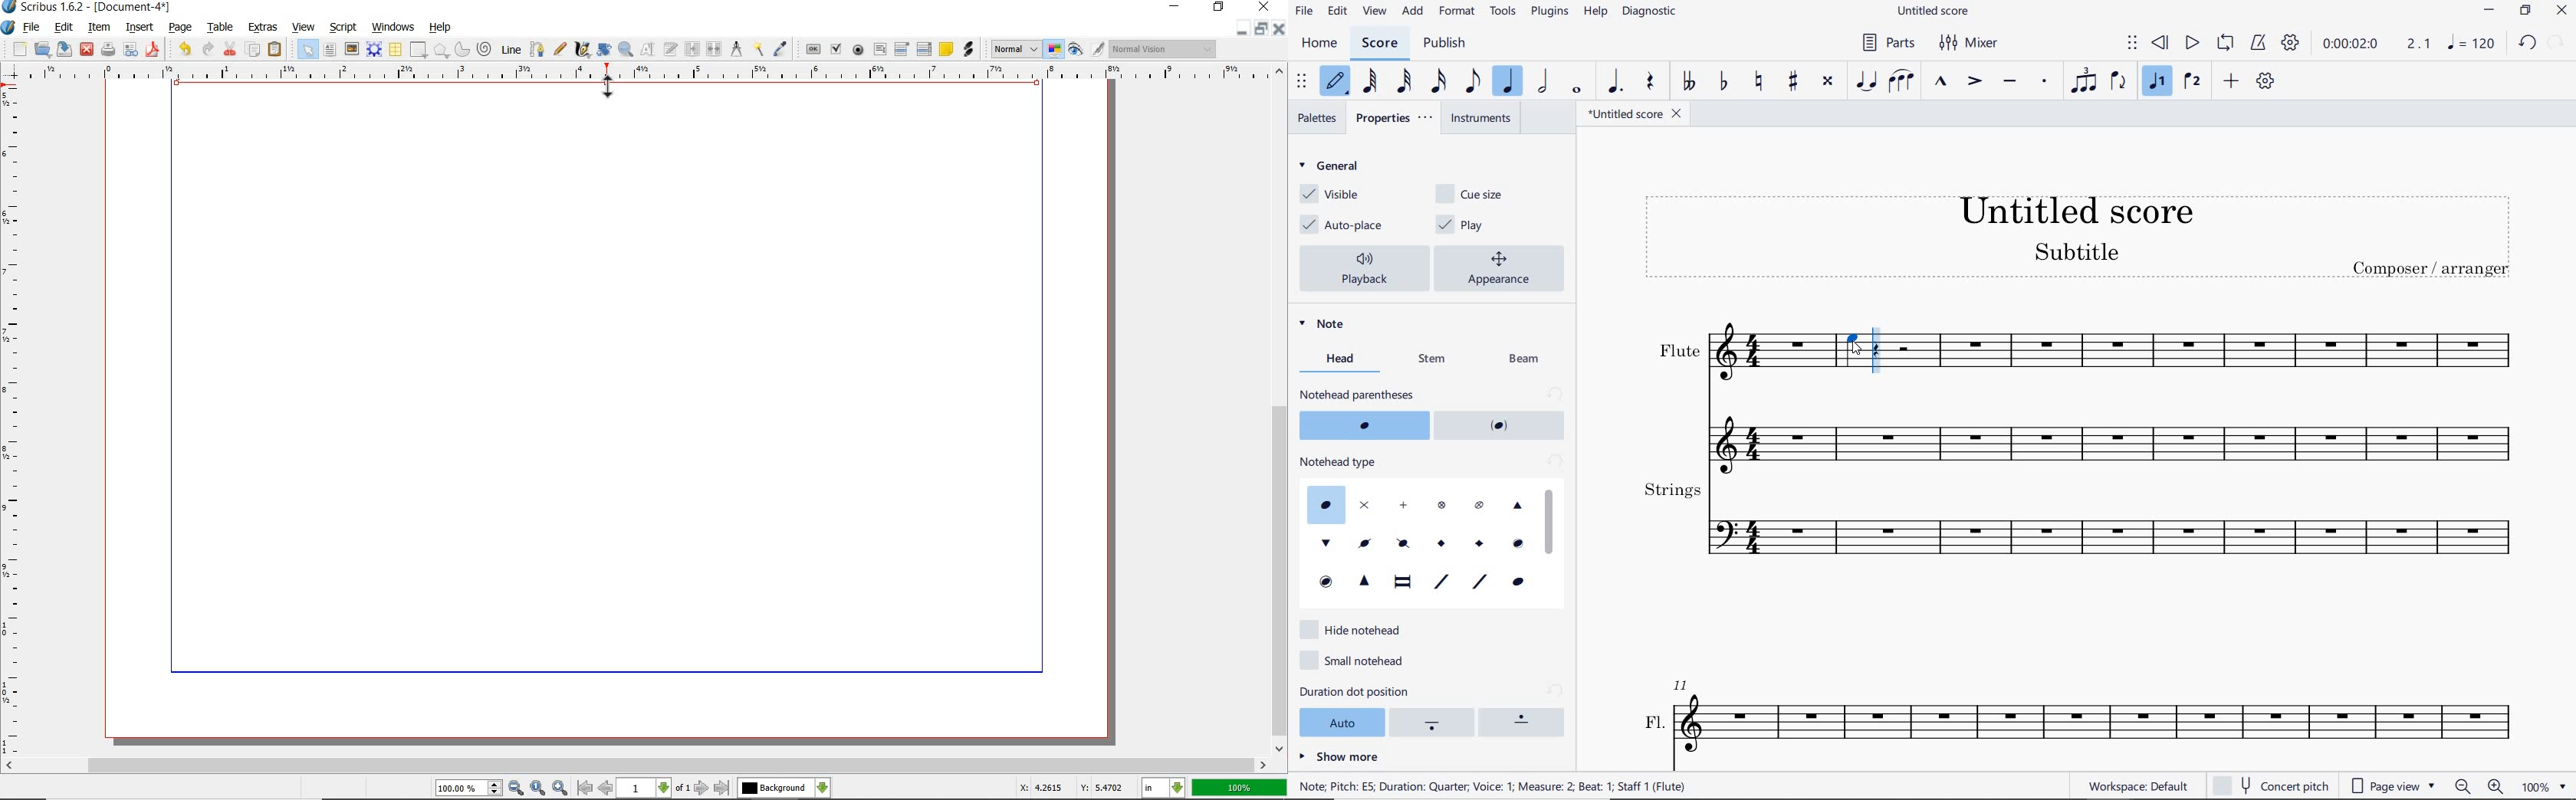 The height and width of the screenshot is (812, 2576). Describe the element at coordinates (901, 48) in the screenshot. I see `pdf combo box` at that location.